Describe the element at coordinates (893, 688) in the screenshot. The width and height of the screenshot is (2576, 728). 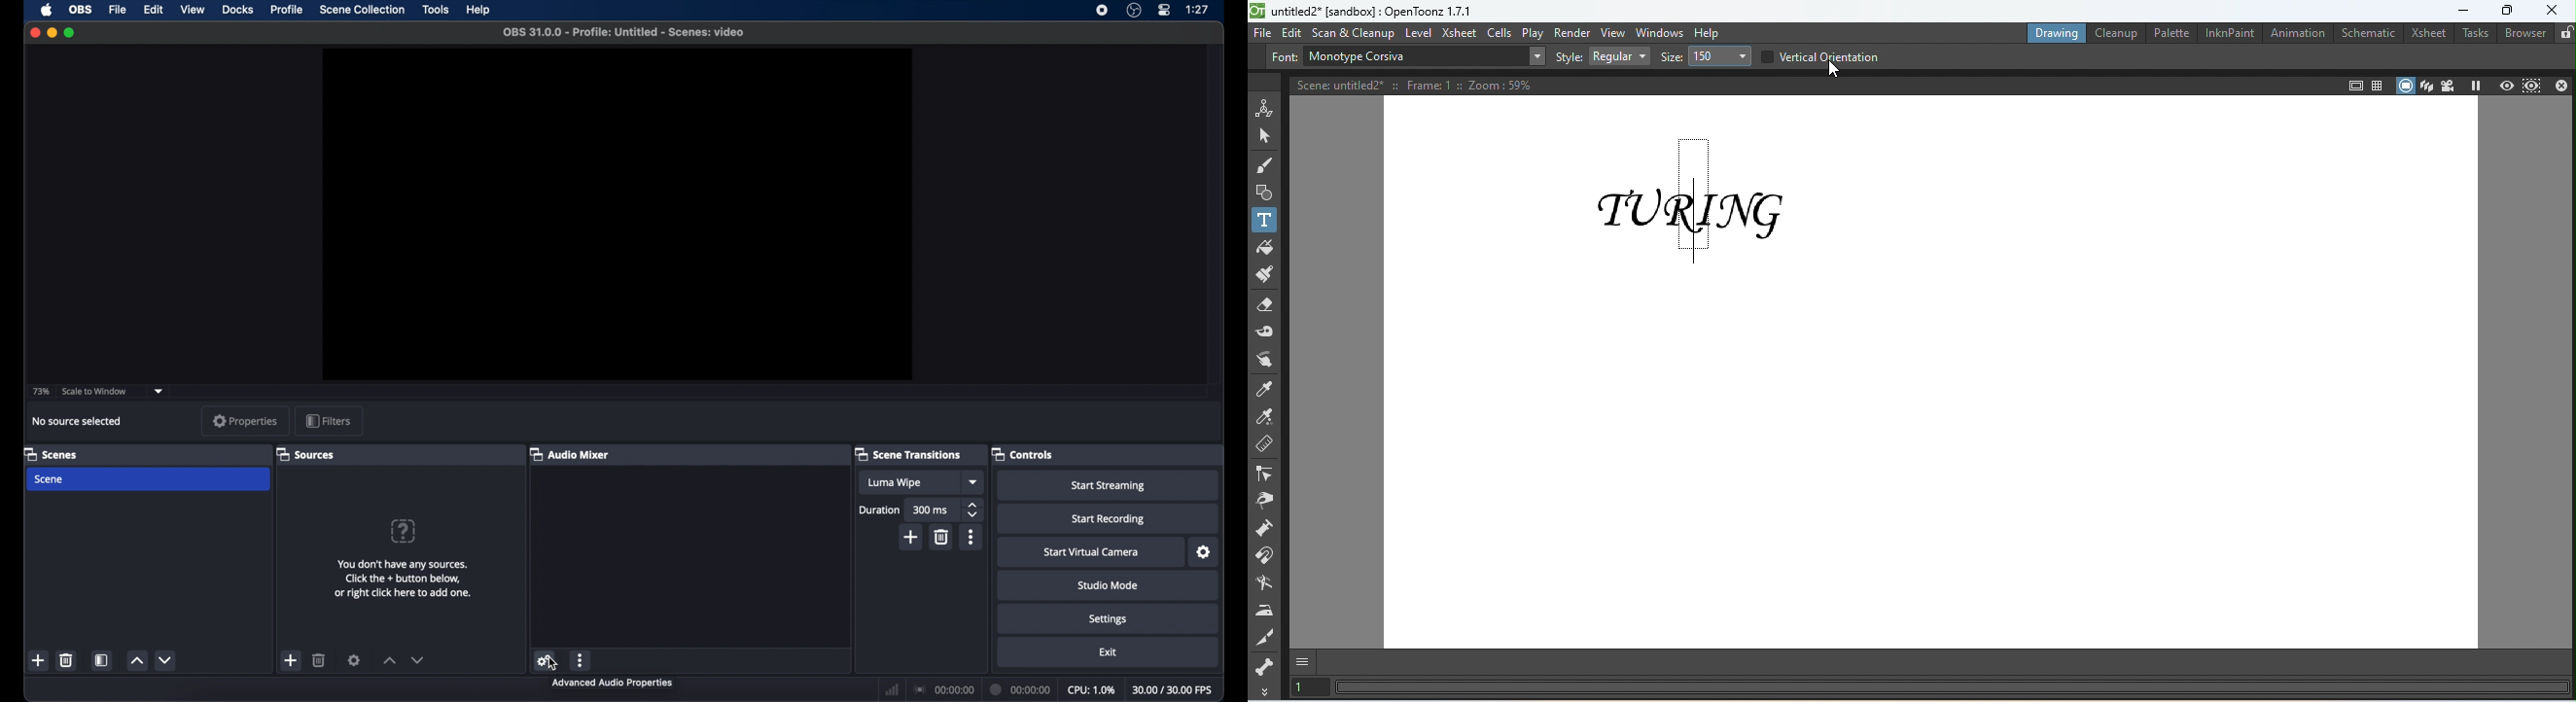
I see `network` at that location.